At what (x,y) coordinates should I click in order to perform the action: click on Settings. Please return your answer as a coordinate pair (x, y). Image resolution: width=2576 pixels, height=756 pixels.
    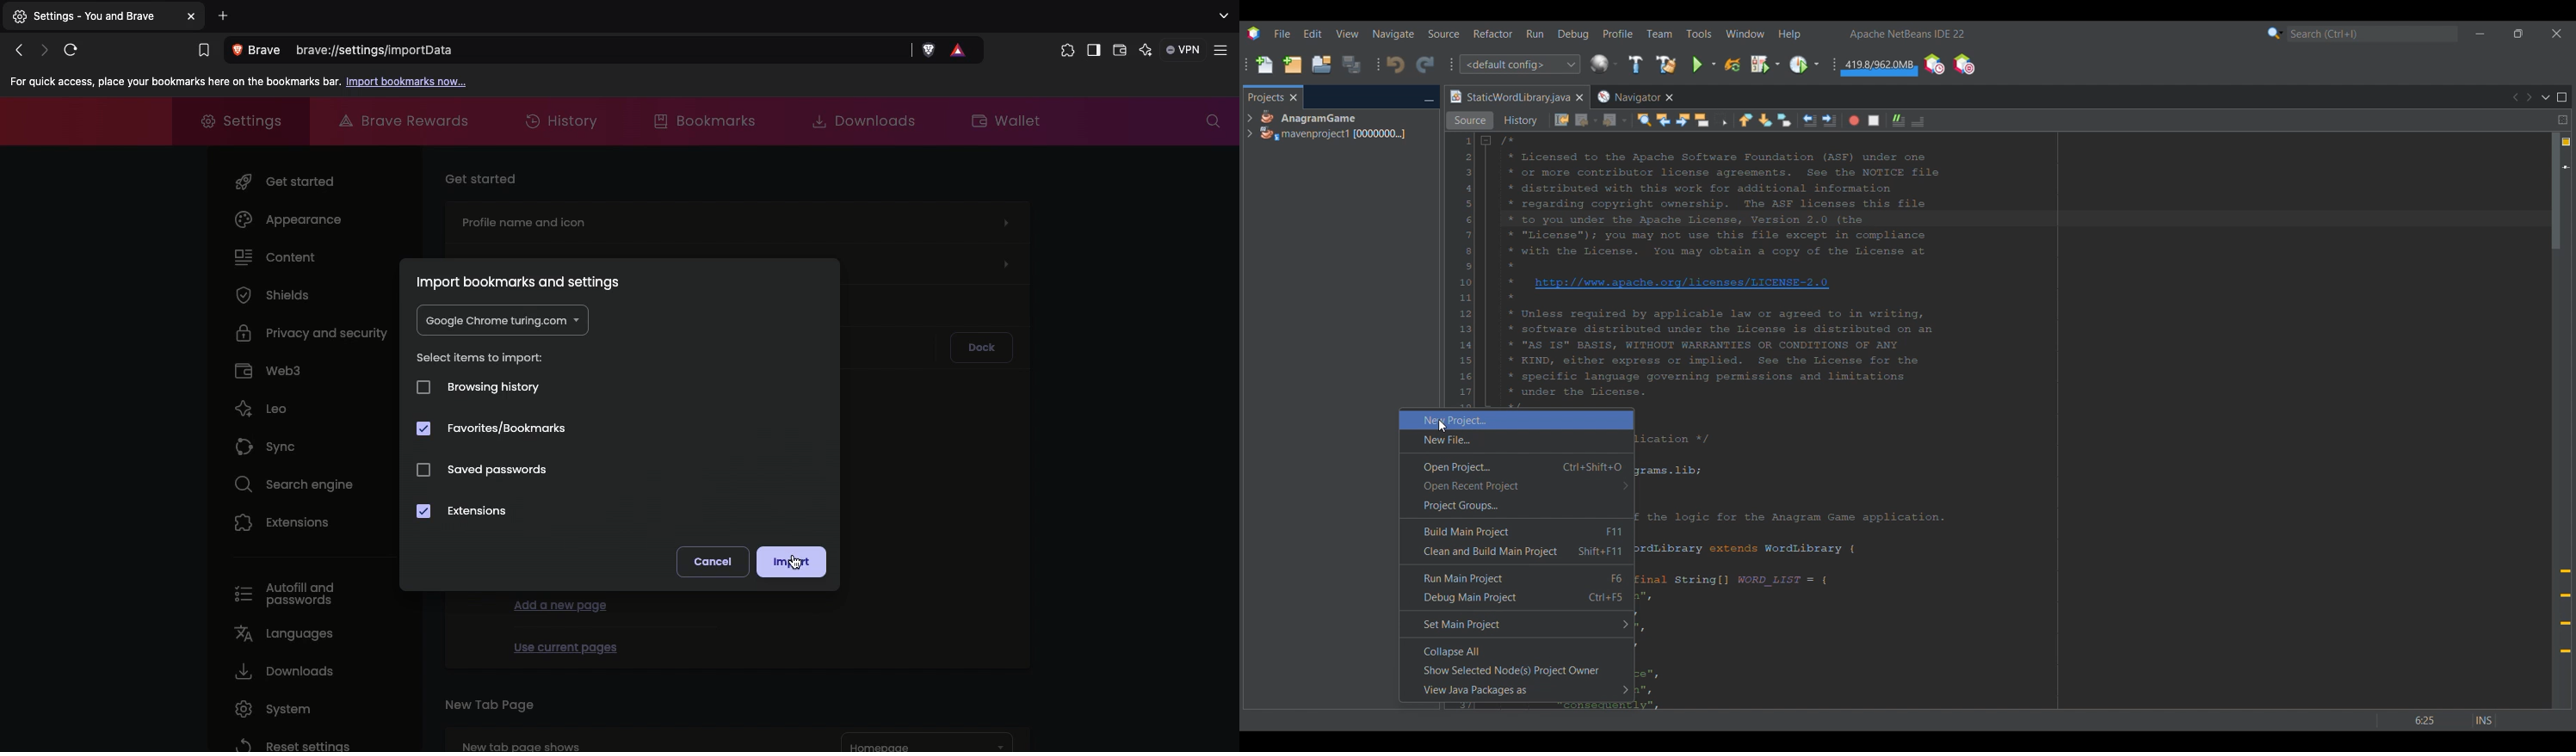
    Looking at the image, I should click on (92, 17).